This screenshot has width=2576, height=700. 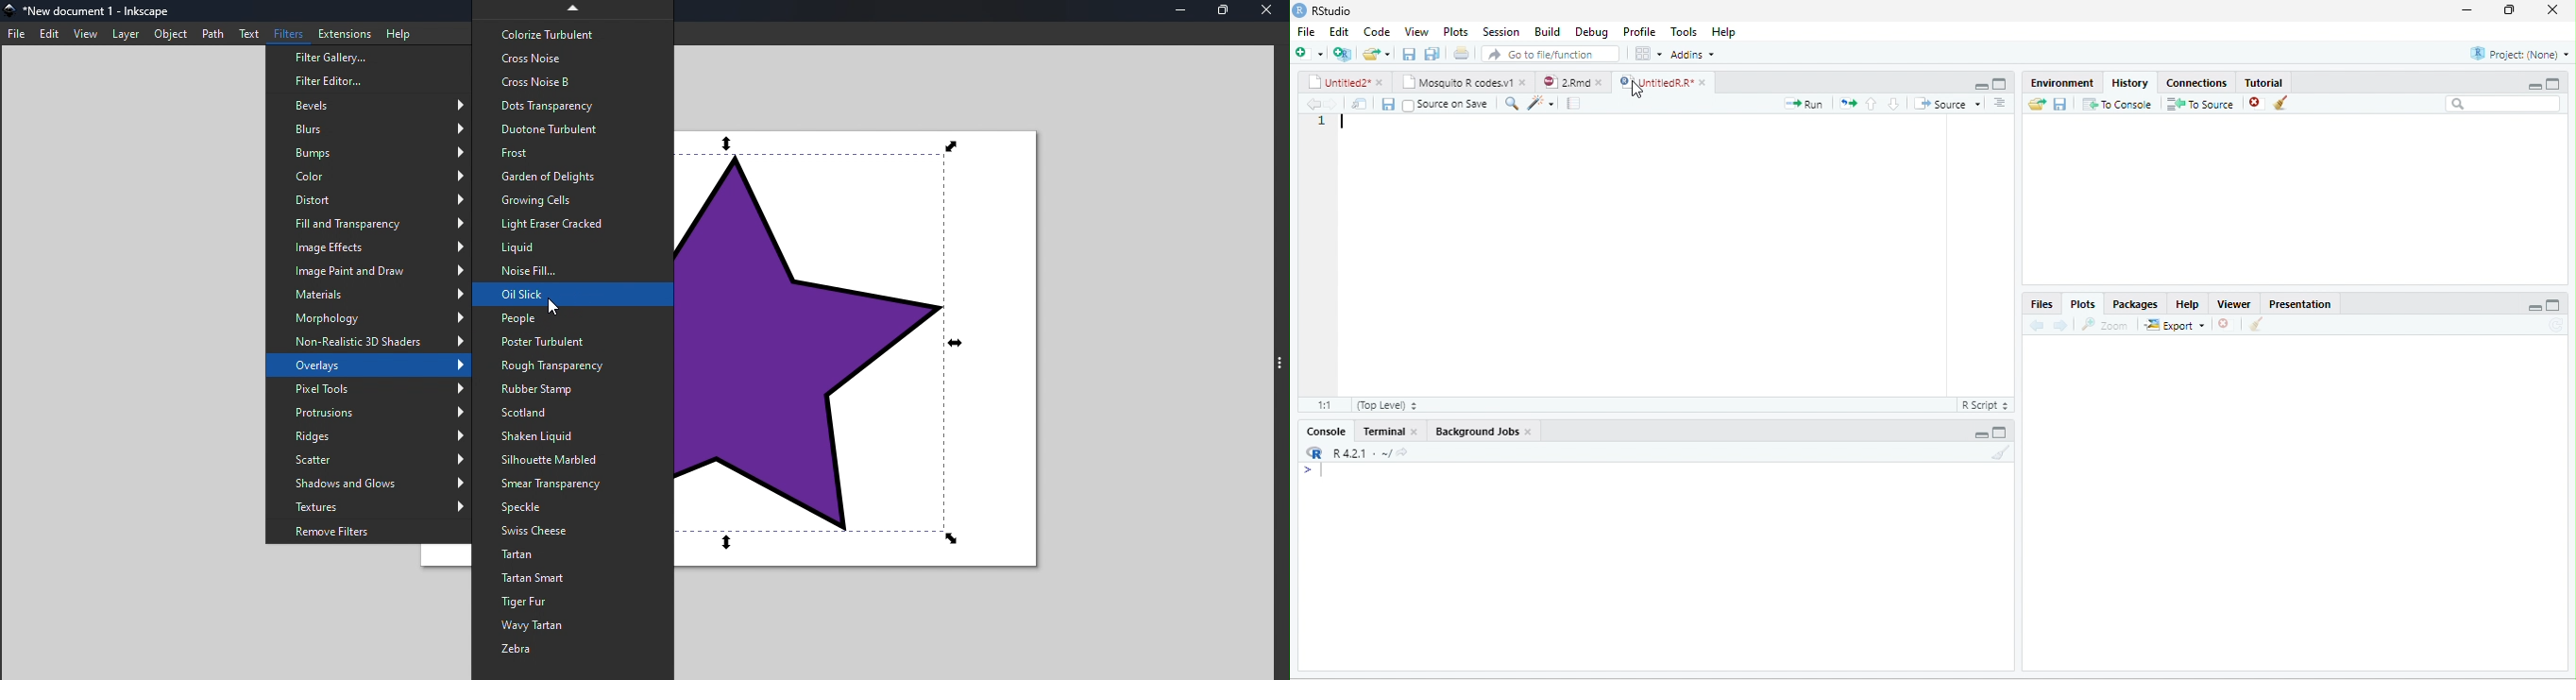 I want to click on go to file, so click(x=1552, y=53).